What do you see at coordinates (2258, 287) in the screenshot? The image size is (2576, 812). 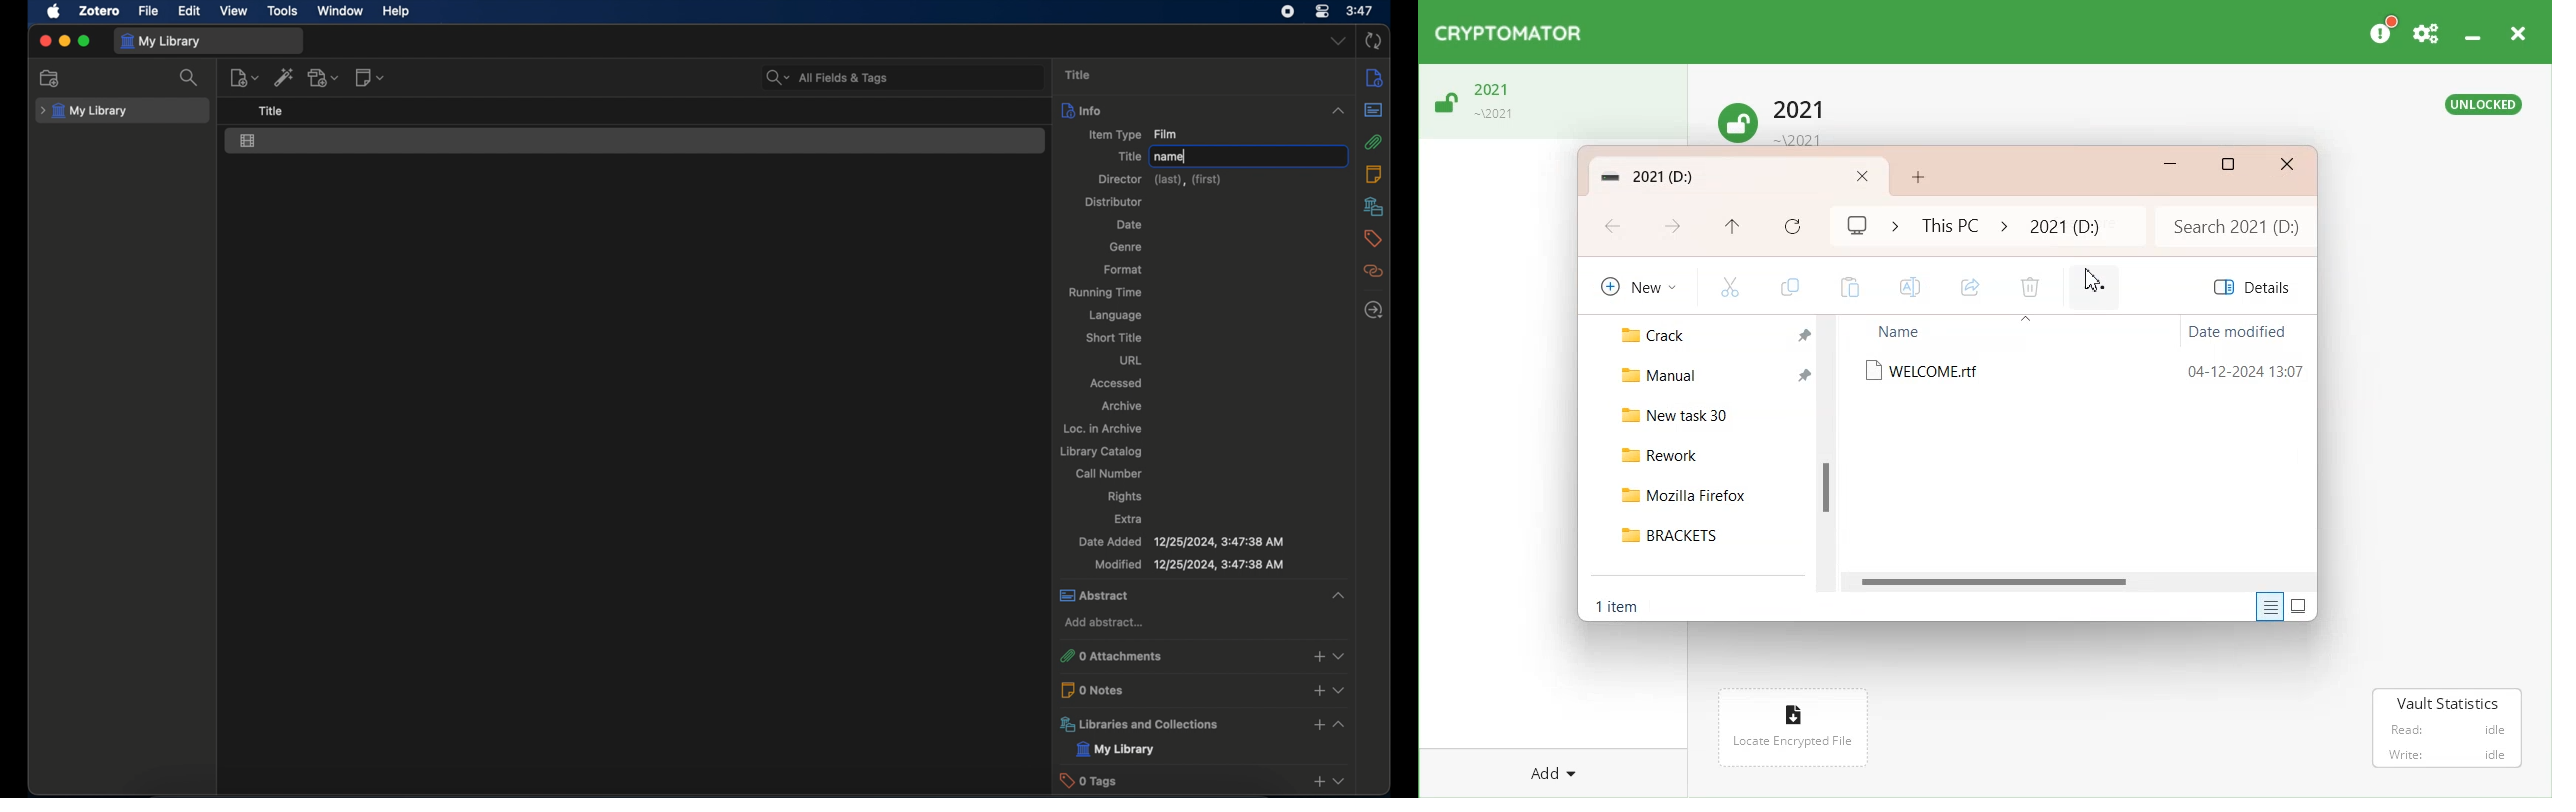 I see `Details` at bounding box center [2258, 287].